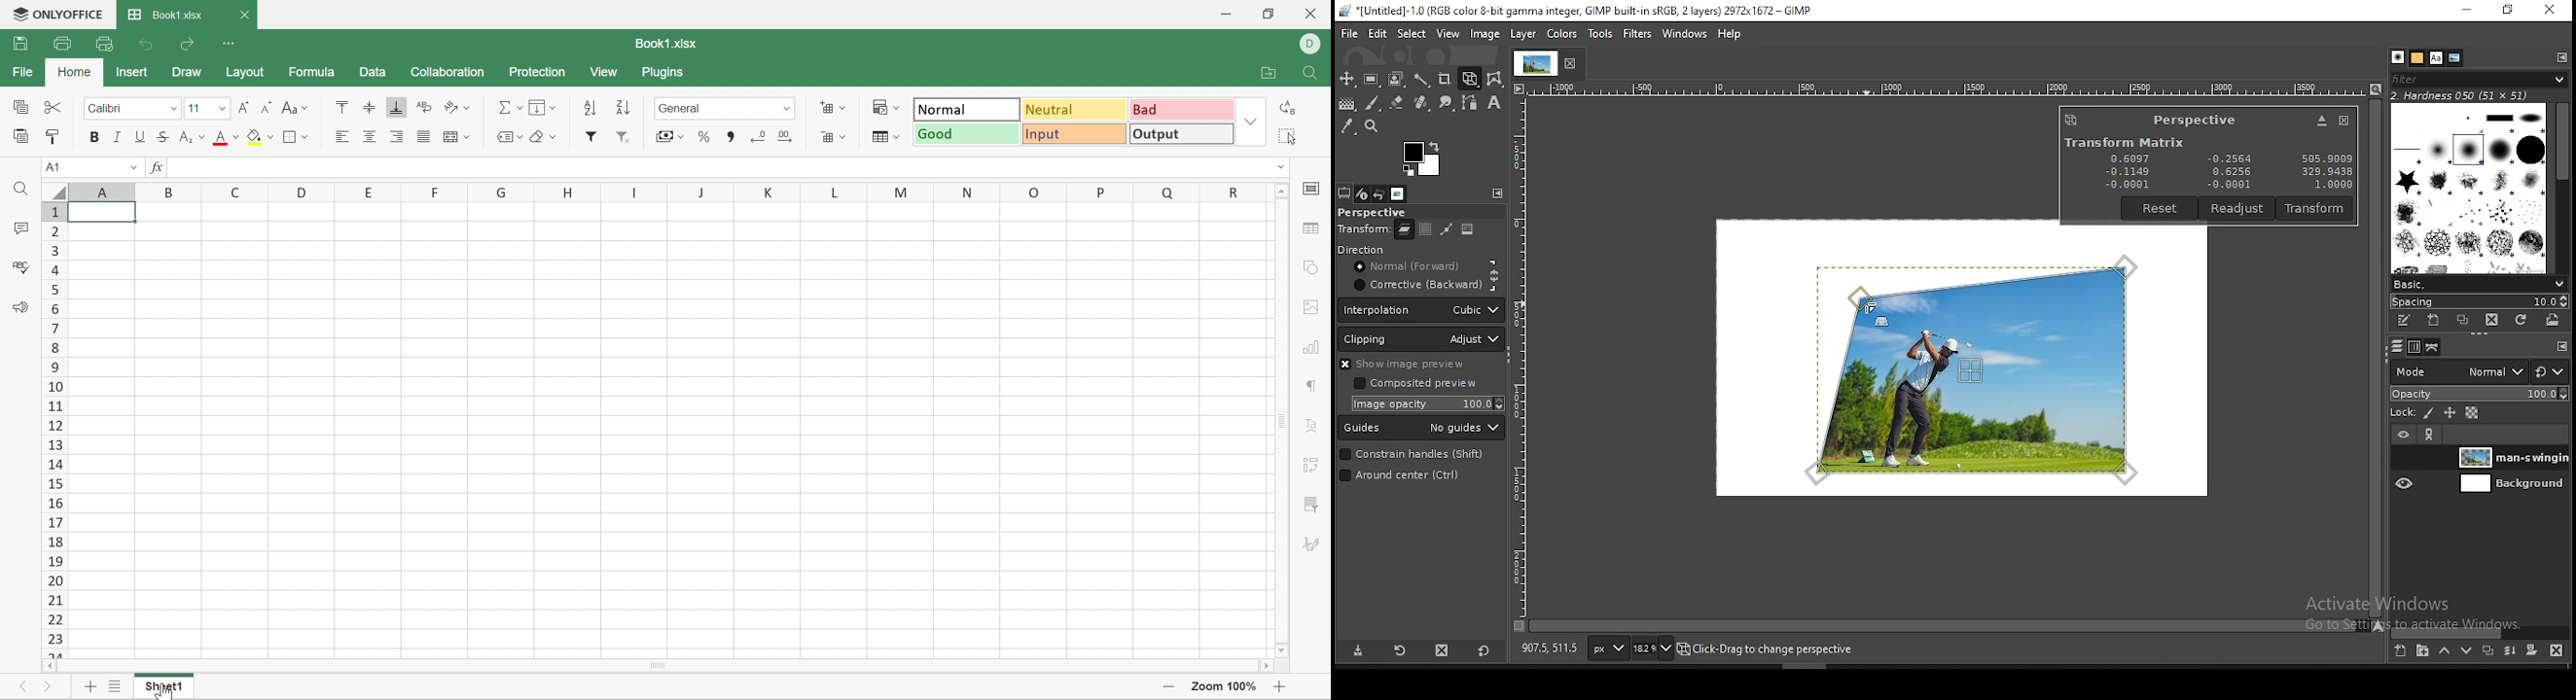 This screenshot has height=700, width=2576. What do you see at coordinates (165, 15) in the screenshot?
I see `Book1.xlsx` at bounding box center [165, 15].